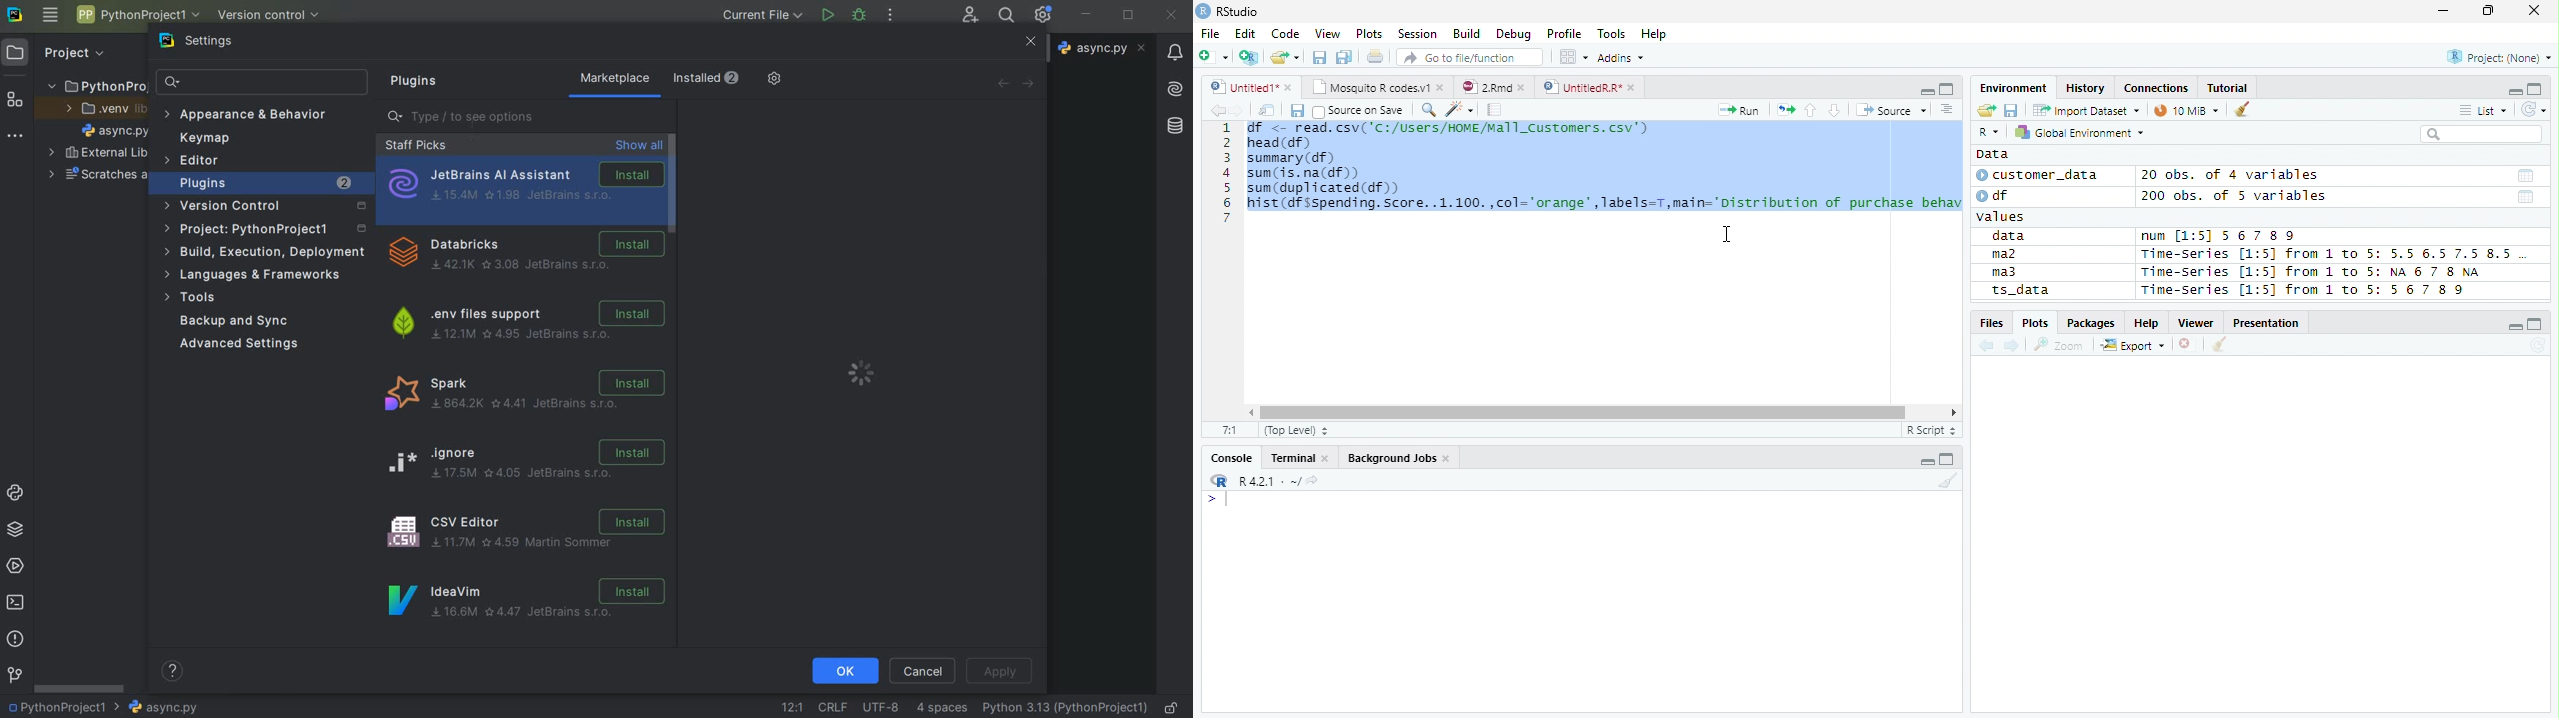  What do you see at coordinates (524, 252) in the screenshot?
I see `Dtabricks` at bounding box center [524, 252].